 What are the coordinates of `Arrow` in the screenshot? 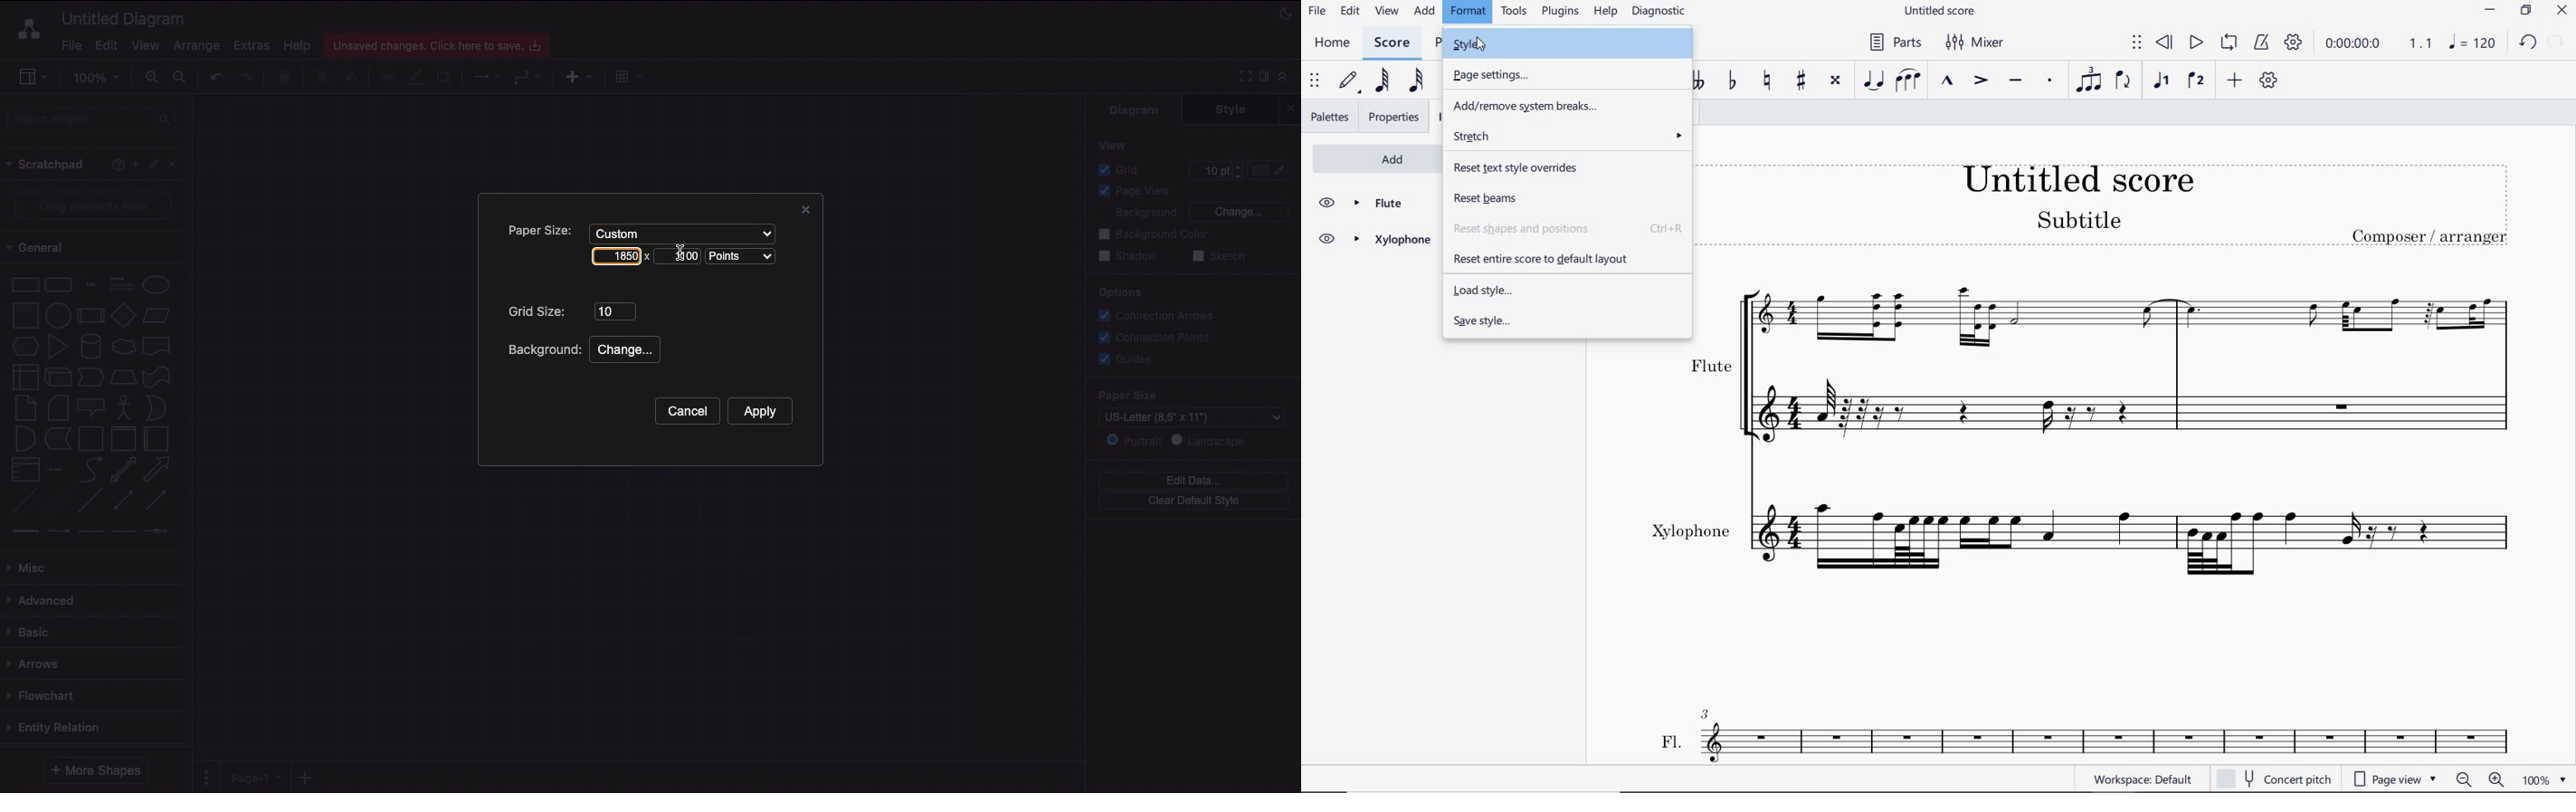 It's located at (157, 470).